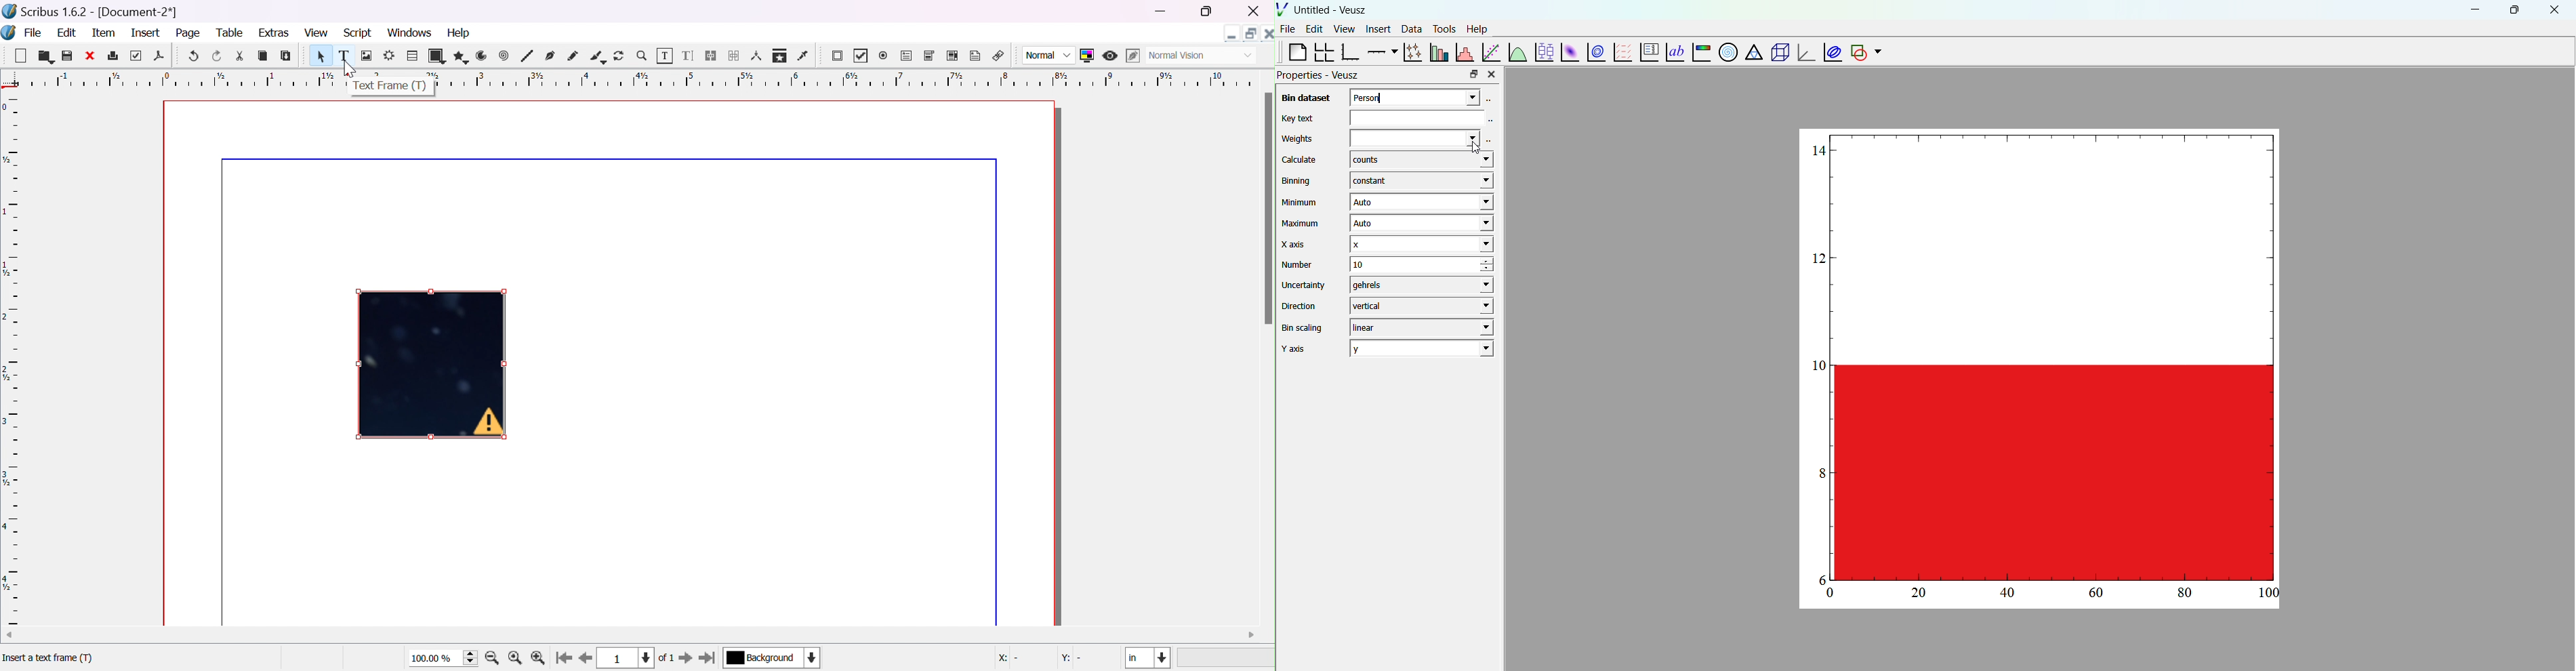  Describe the element at coordinates (19, 54) in the screenshot. I see `new` at that location.